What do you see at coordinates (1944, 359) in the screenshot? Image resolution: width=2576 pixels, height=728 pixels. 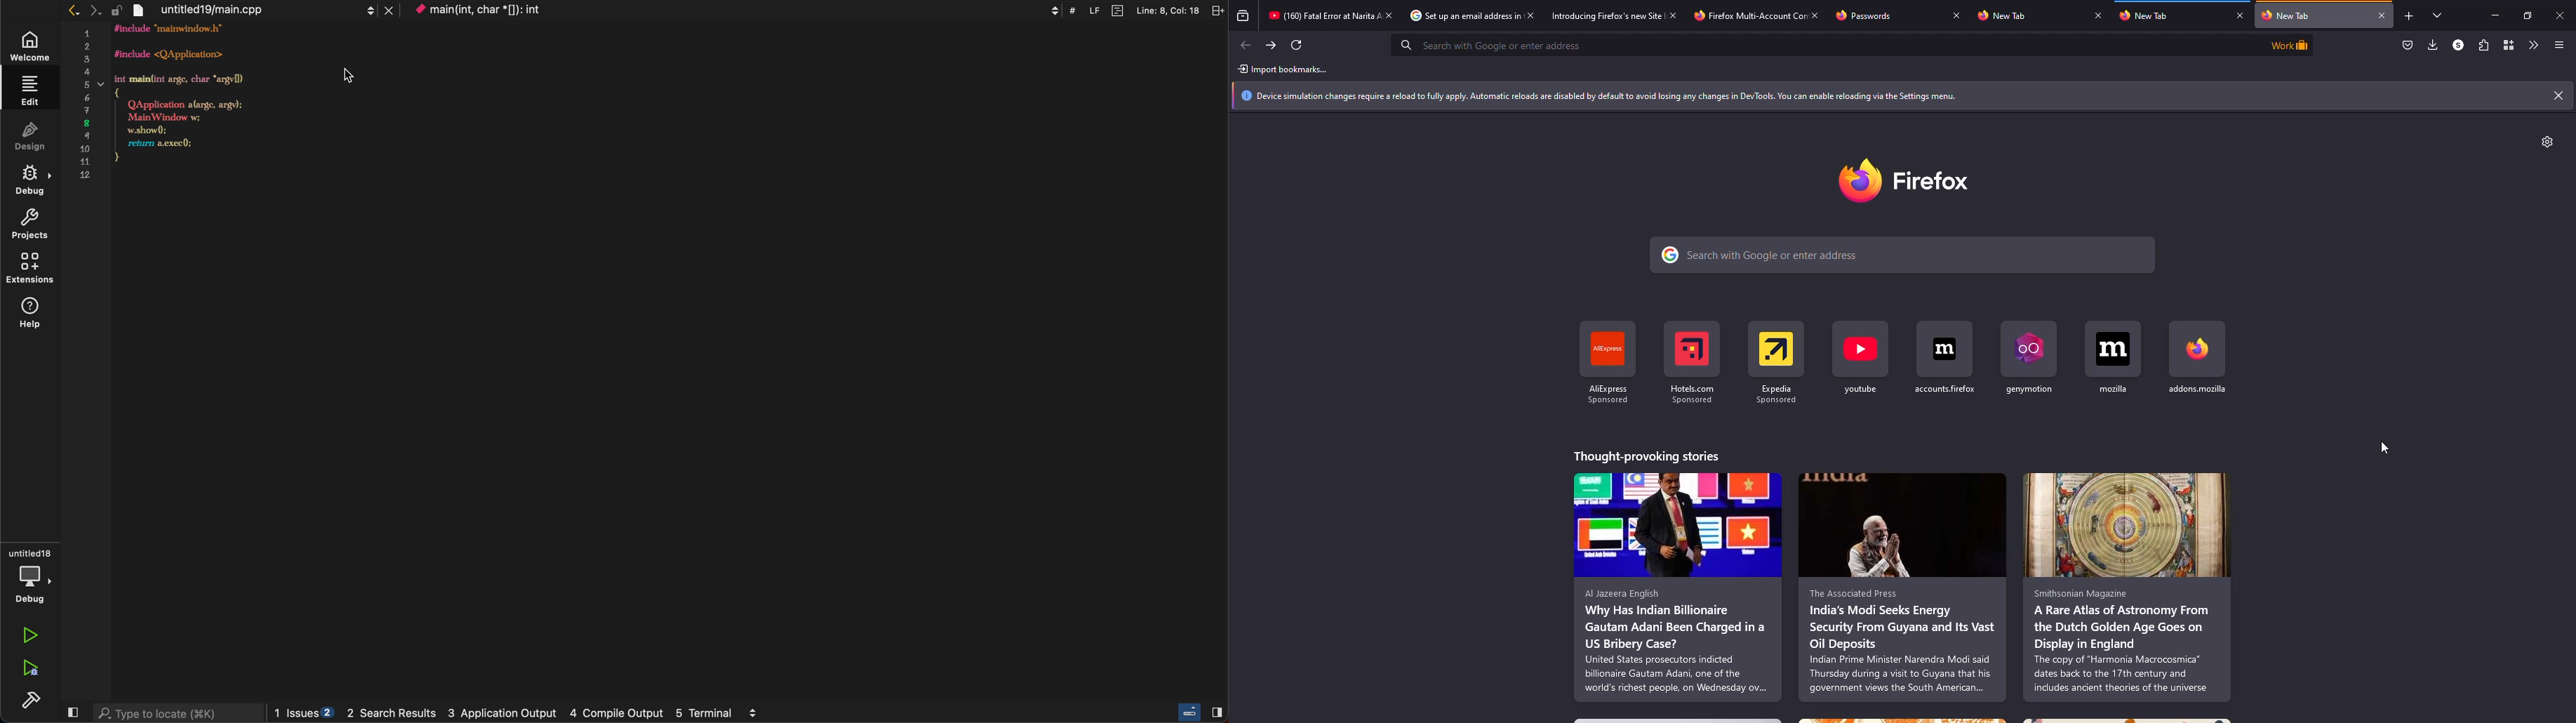 I see `Firefox account shortcut` at bounding box center [1944, 359].